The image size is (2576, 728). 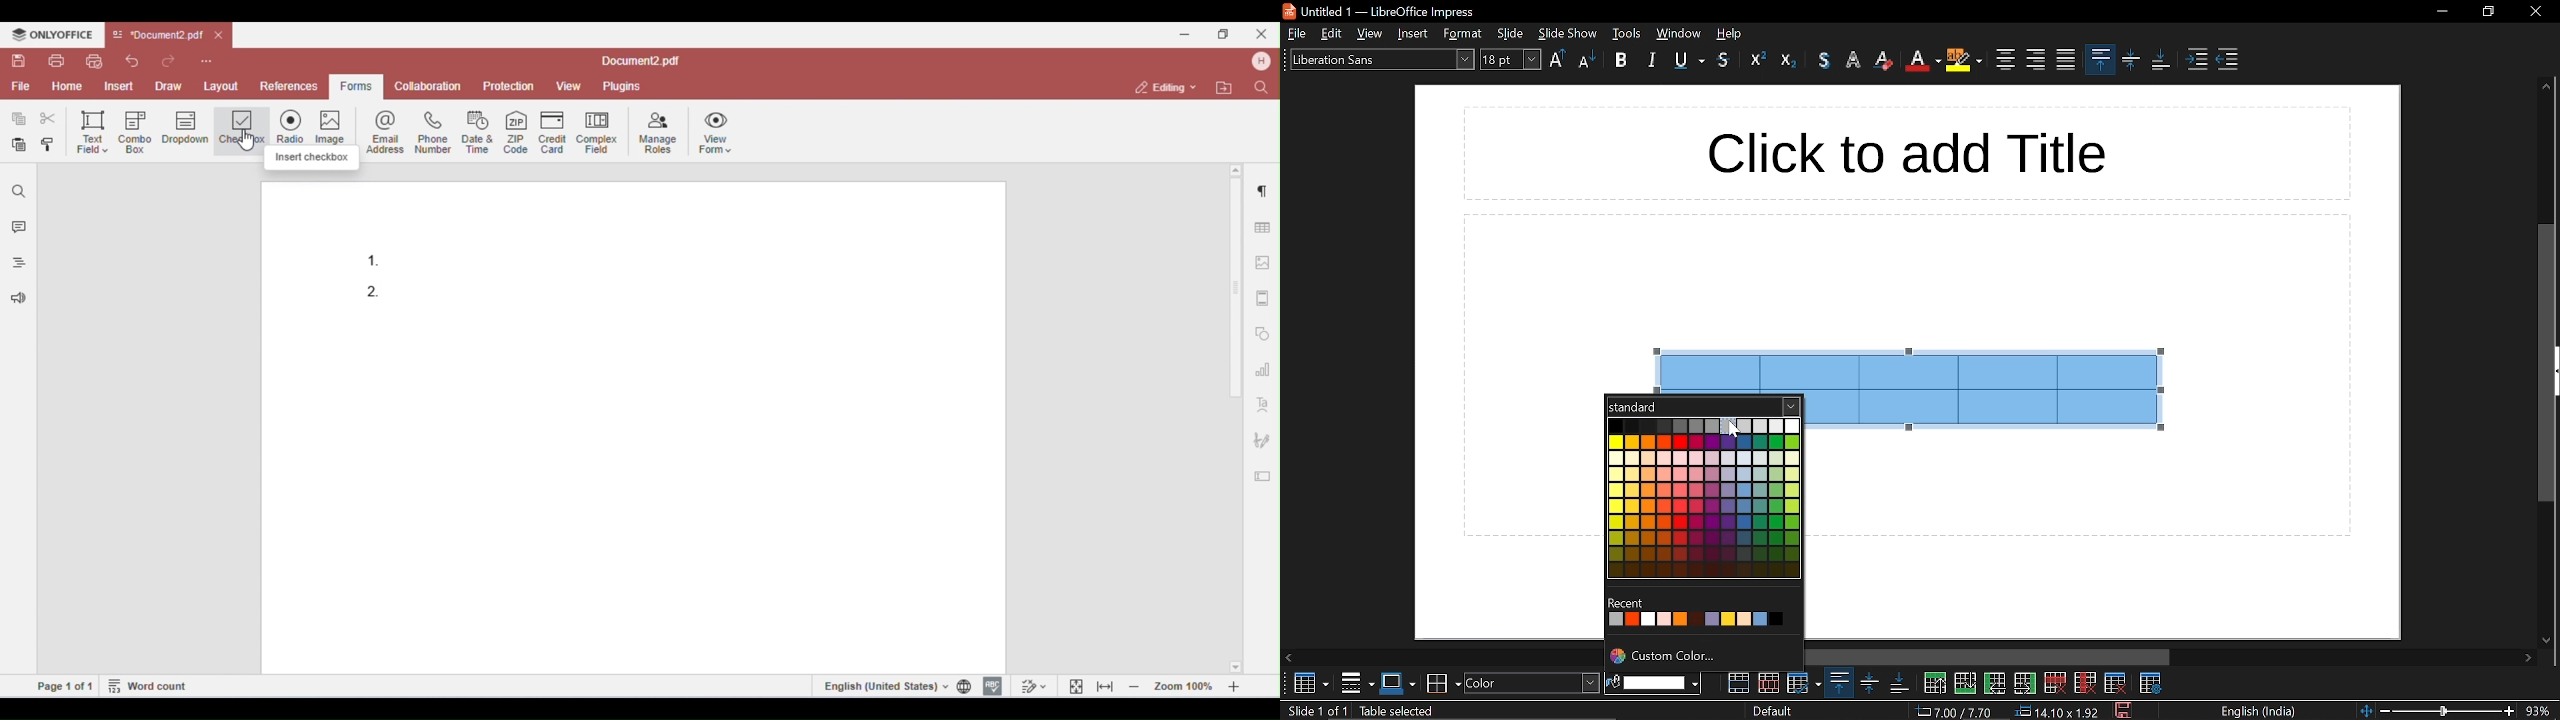 What do you see at coordinates (1382, 11) in the screenshot?
I see `current window` at bounding box center [1382, 11].